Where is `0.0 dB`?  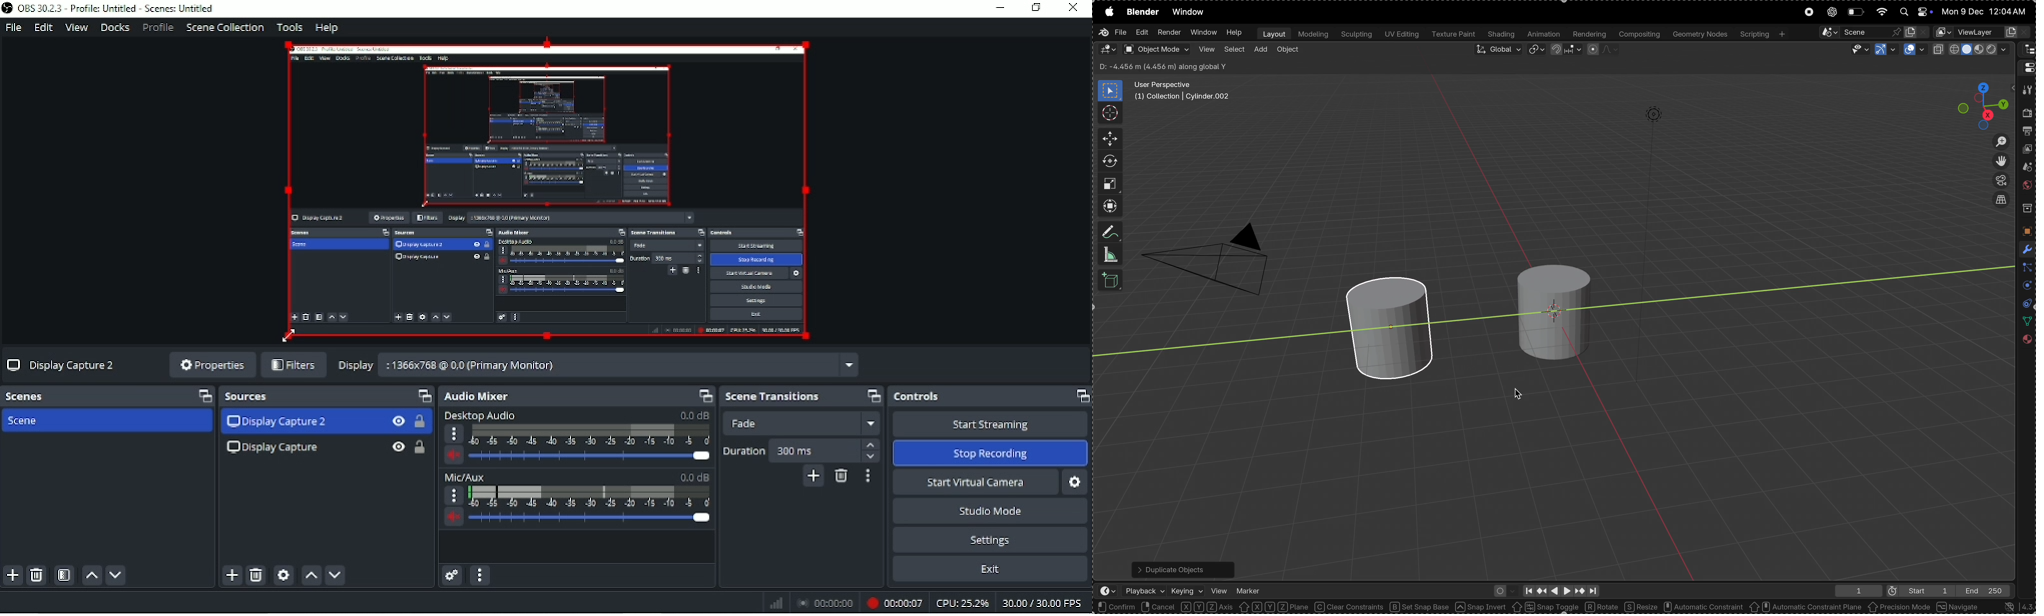 0.0 dB is located at coordinates (693, 477).